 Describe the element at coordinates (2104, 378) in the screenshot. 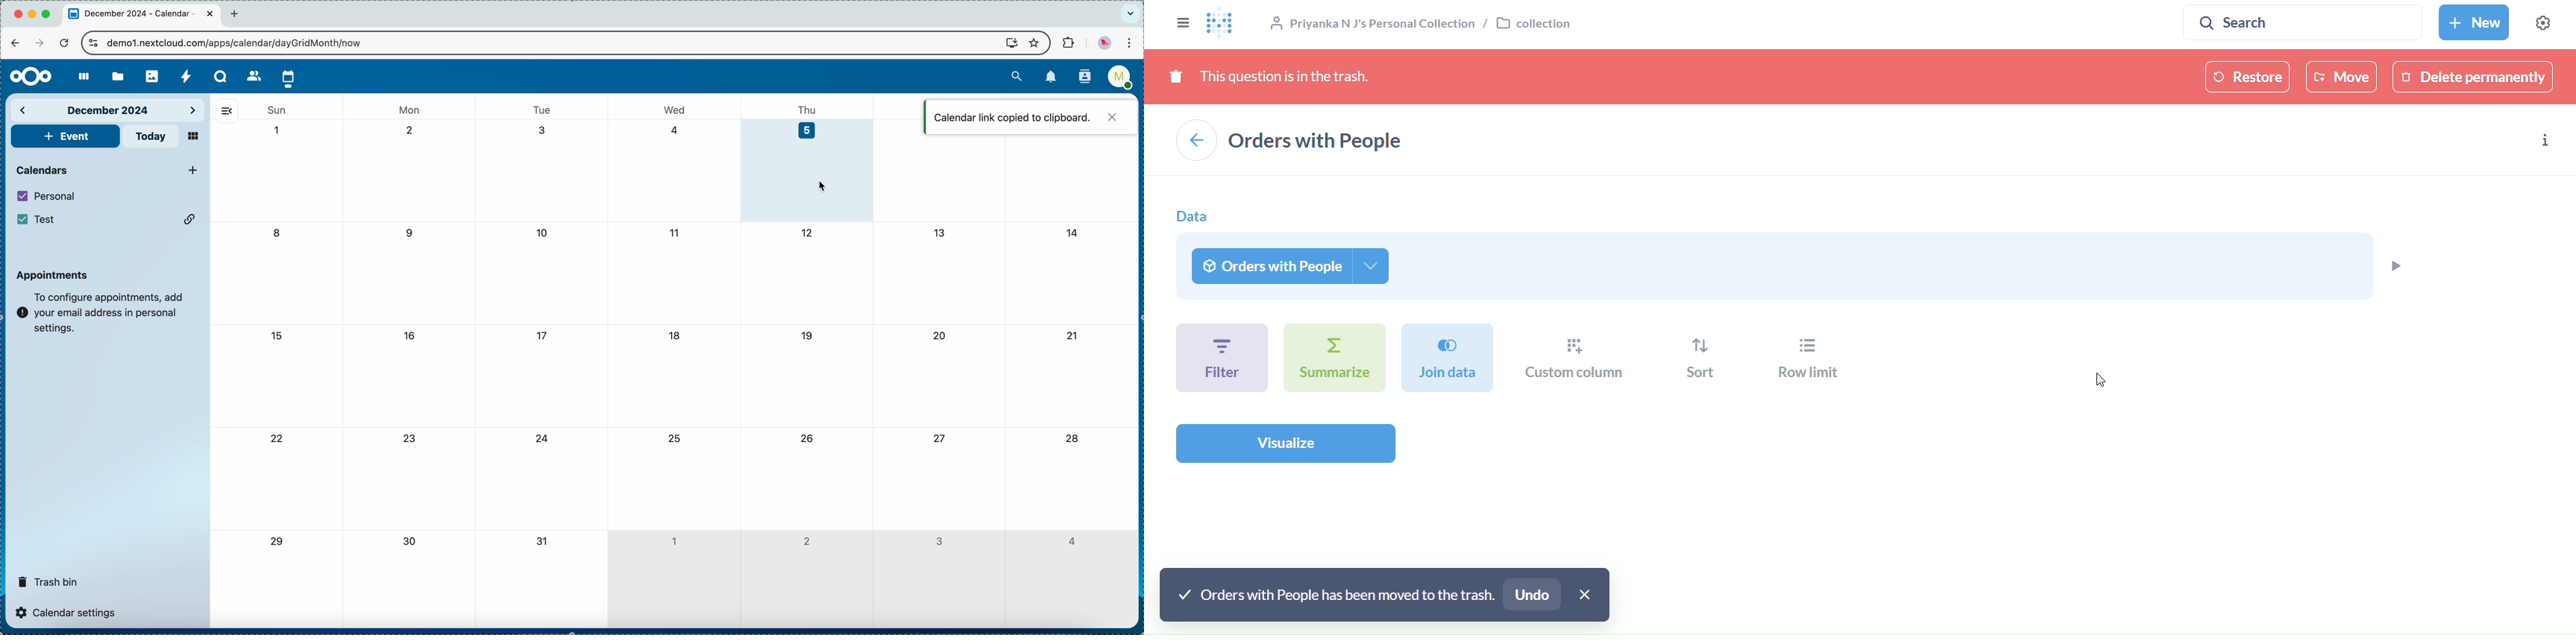

I see `cursor` at that location.